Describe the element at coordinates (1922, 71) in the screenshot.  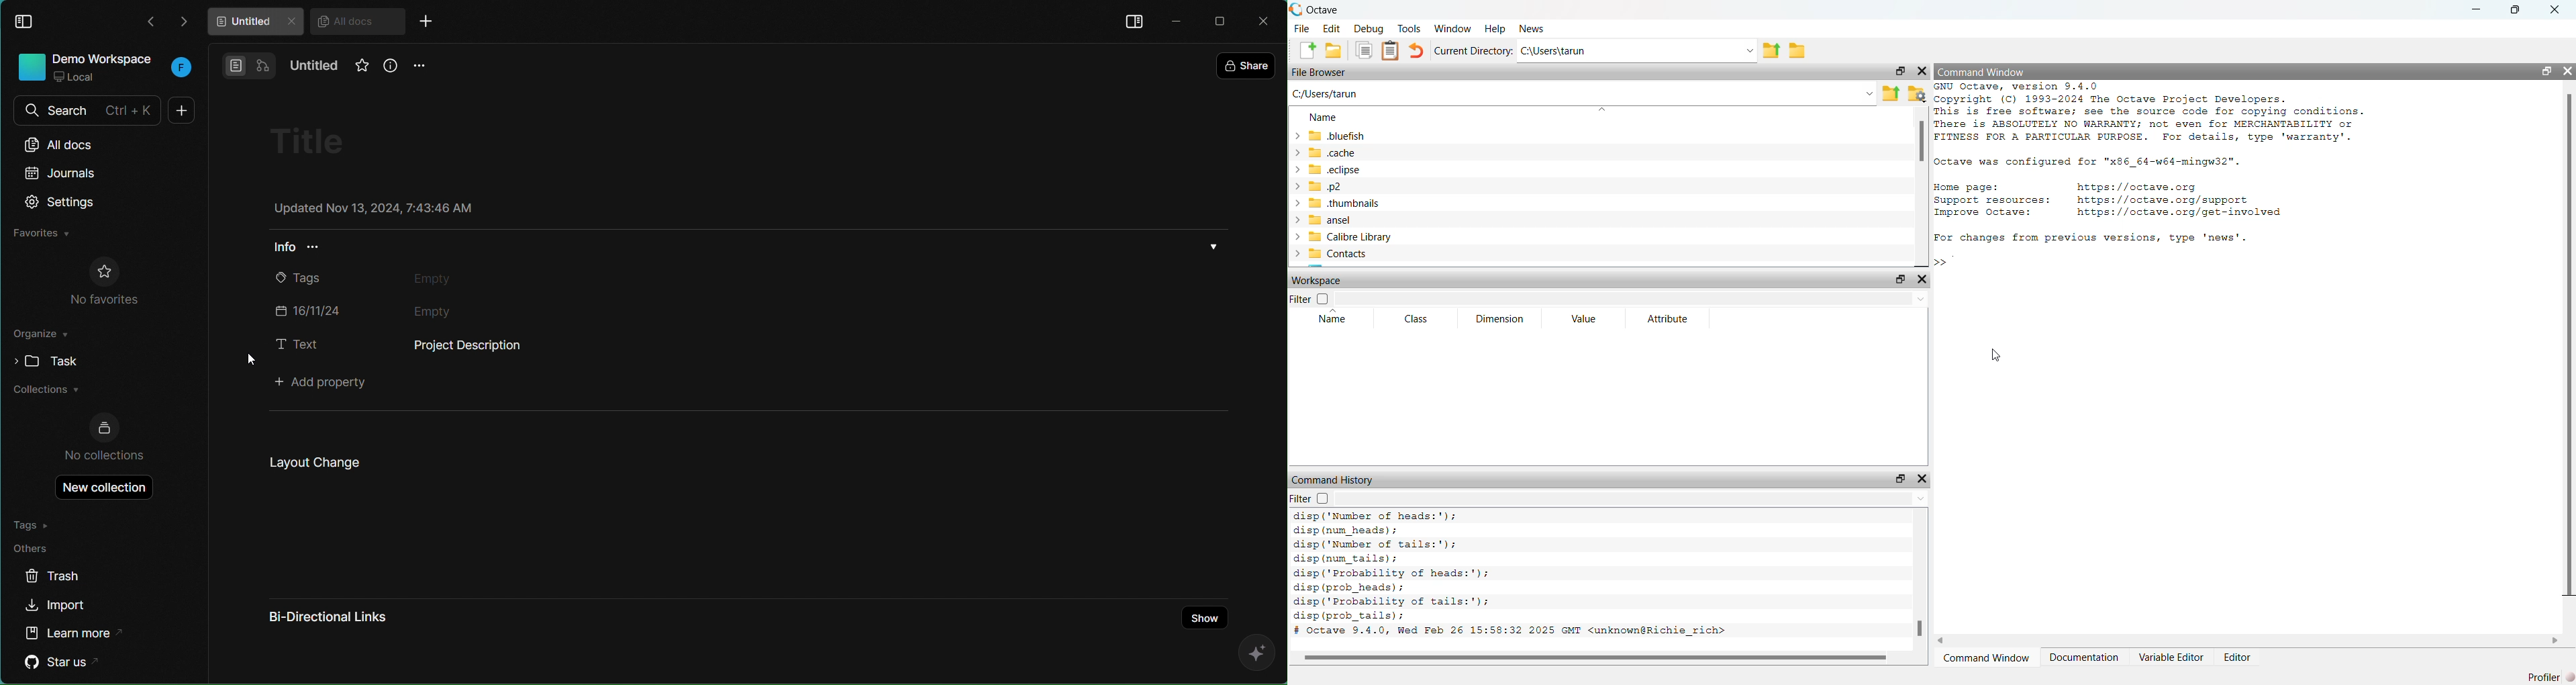
I see `Hide Widget` at that location.